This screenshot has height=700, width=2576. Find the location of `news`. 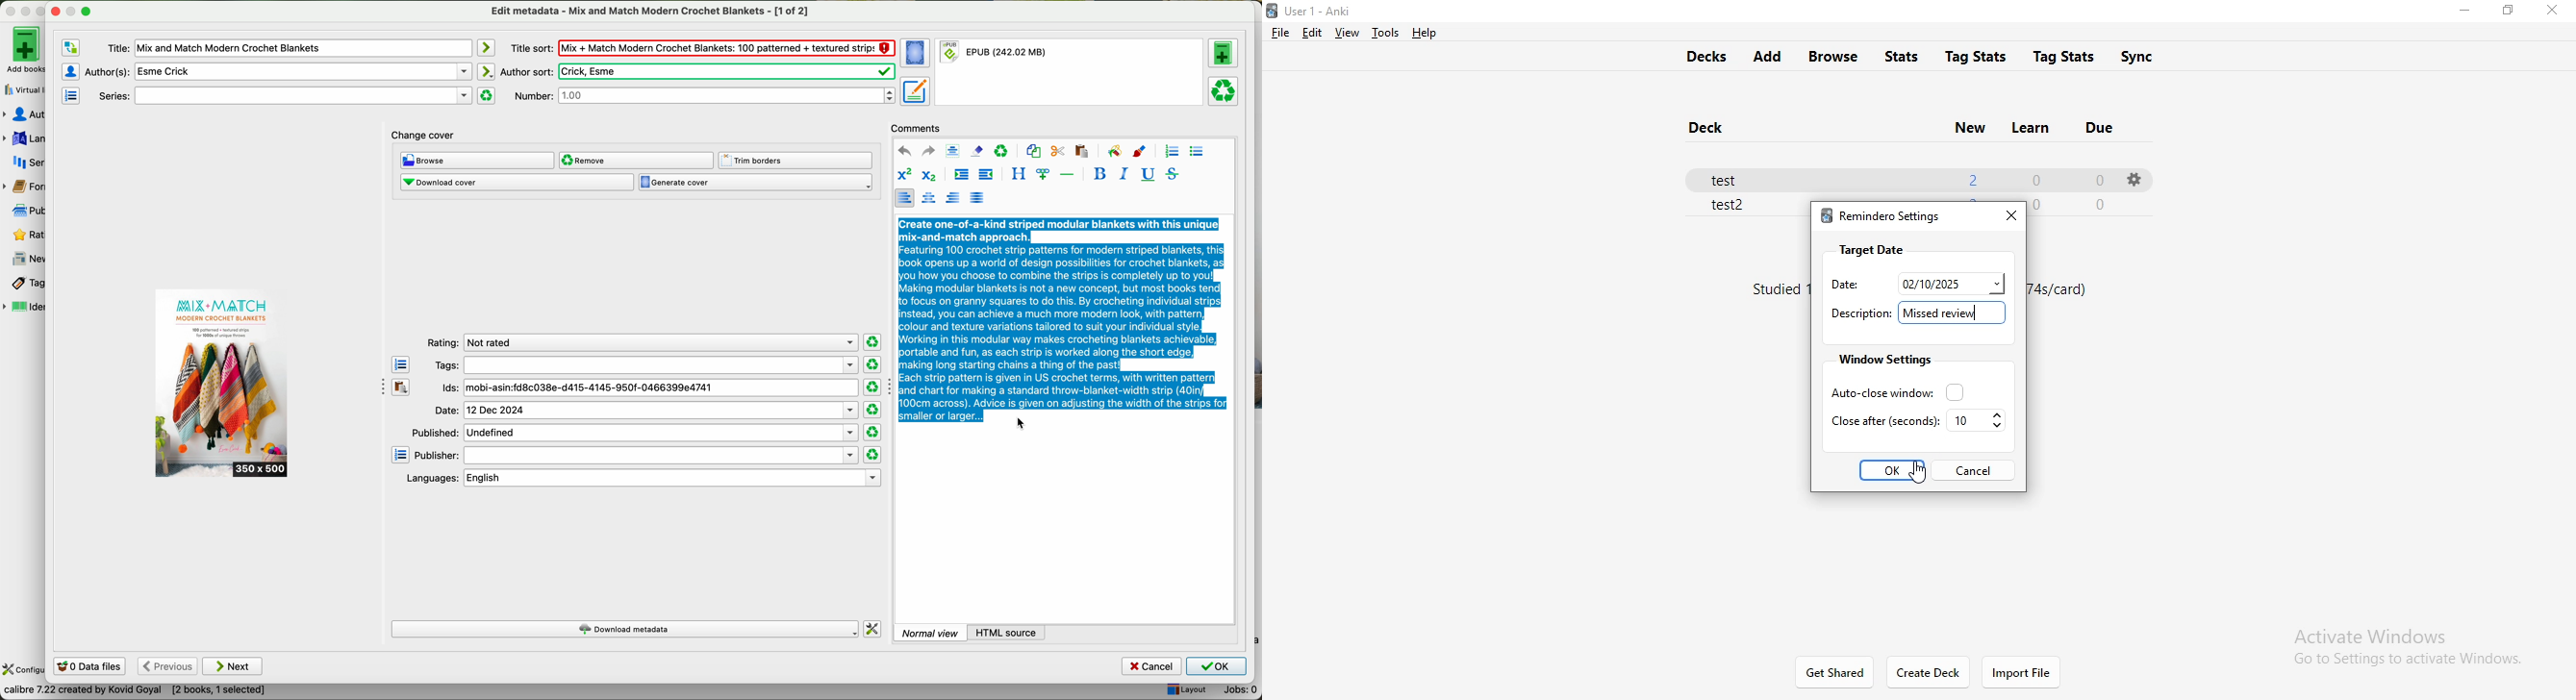

news is located at coordinates (24, 259).